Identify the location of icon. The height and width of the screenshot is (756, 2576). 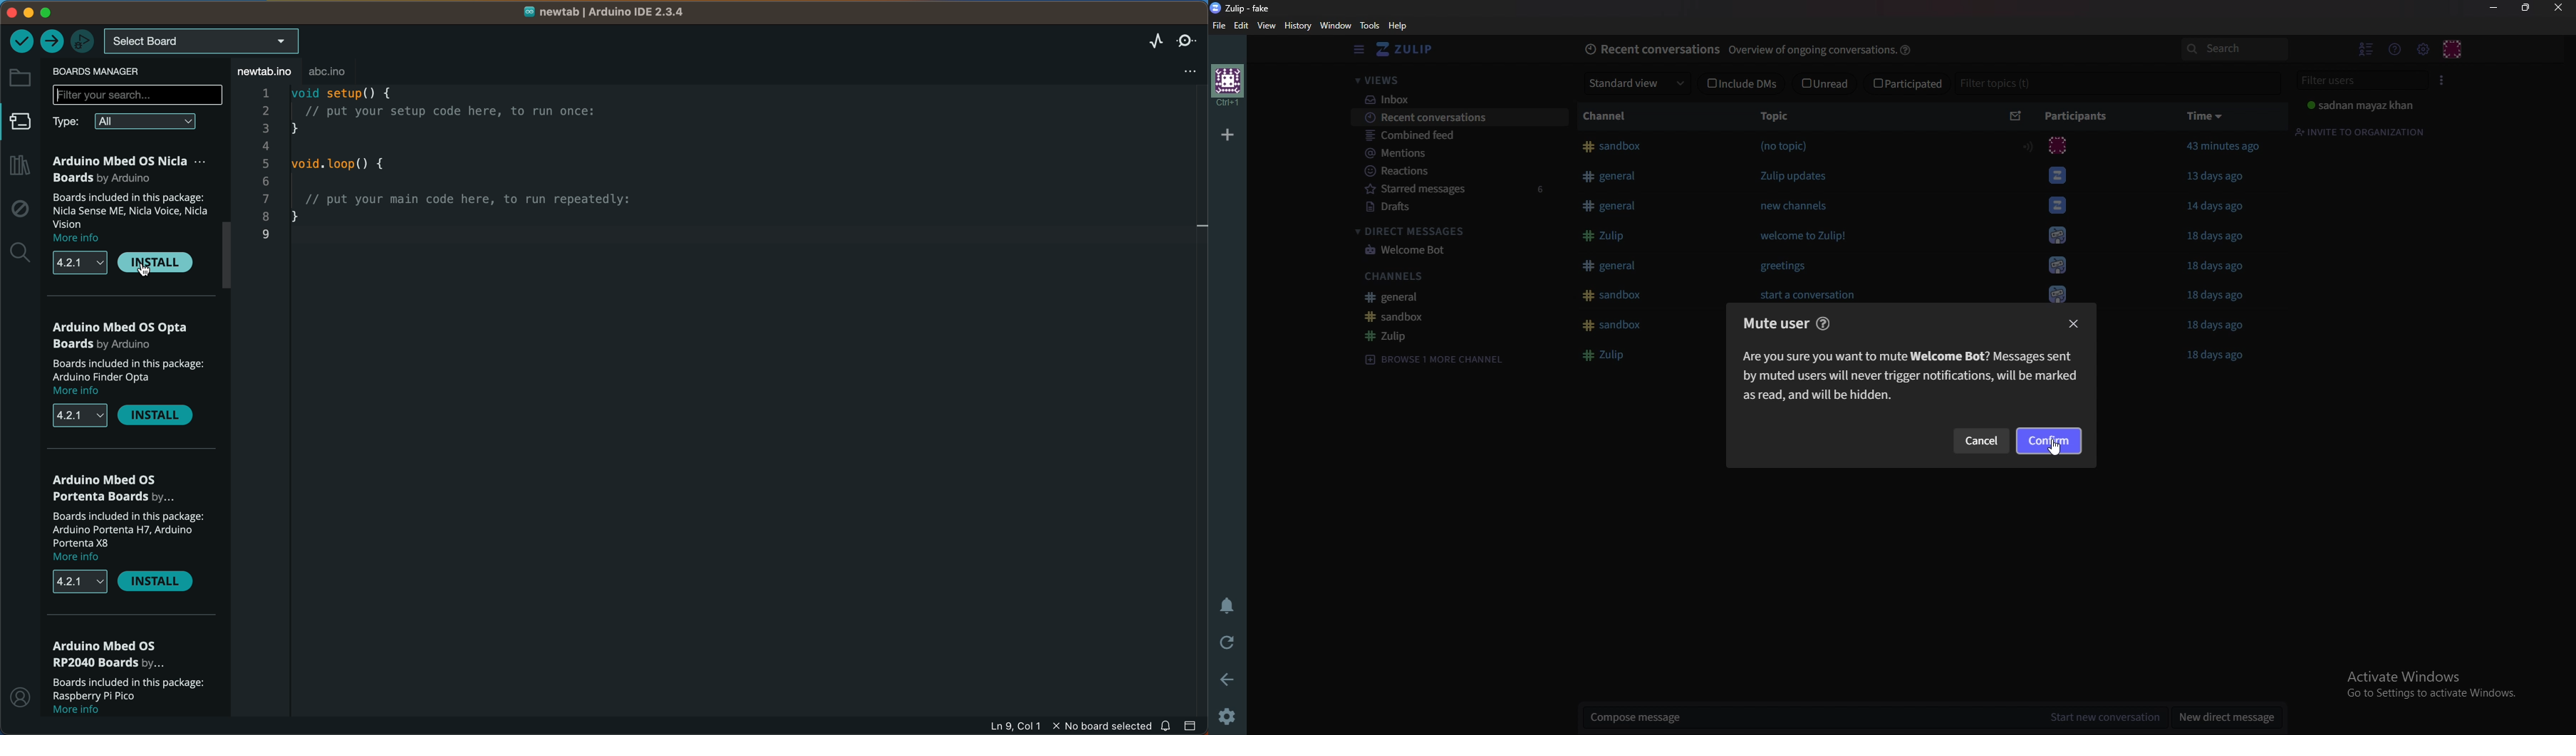
(2057, 174).